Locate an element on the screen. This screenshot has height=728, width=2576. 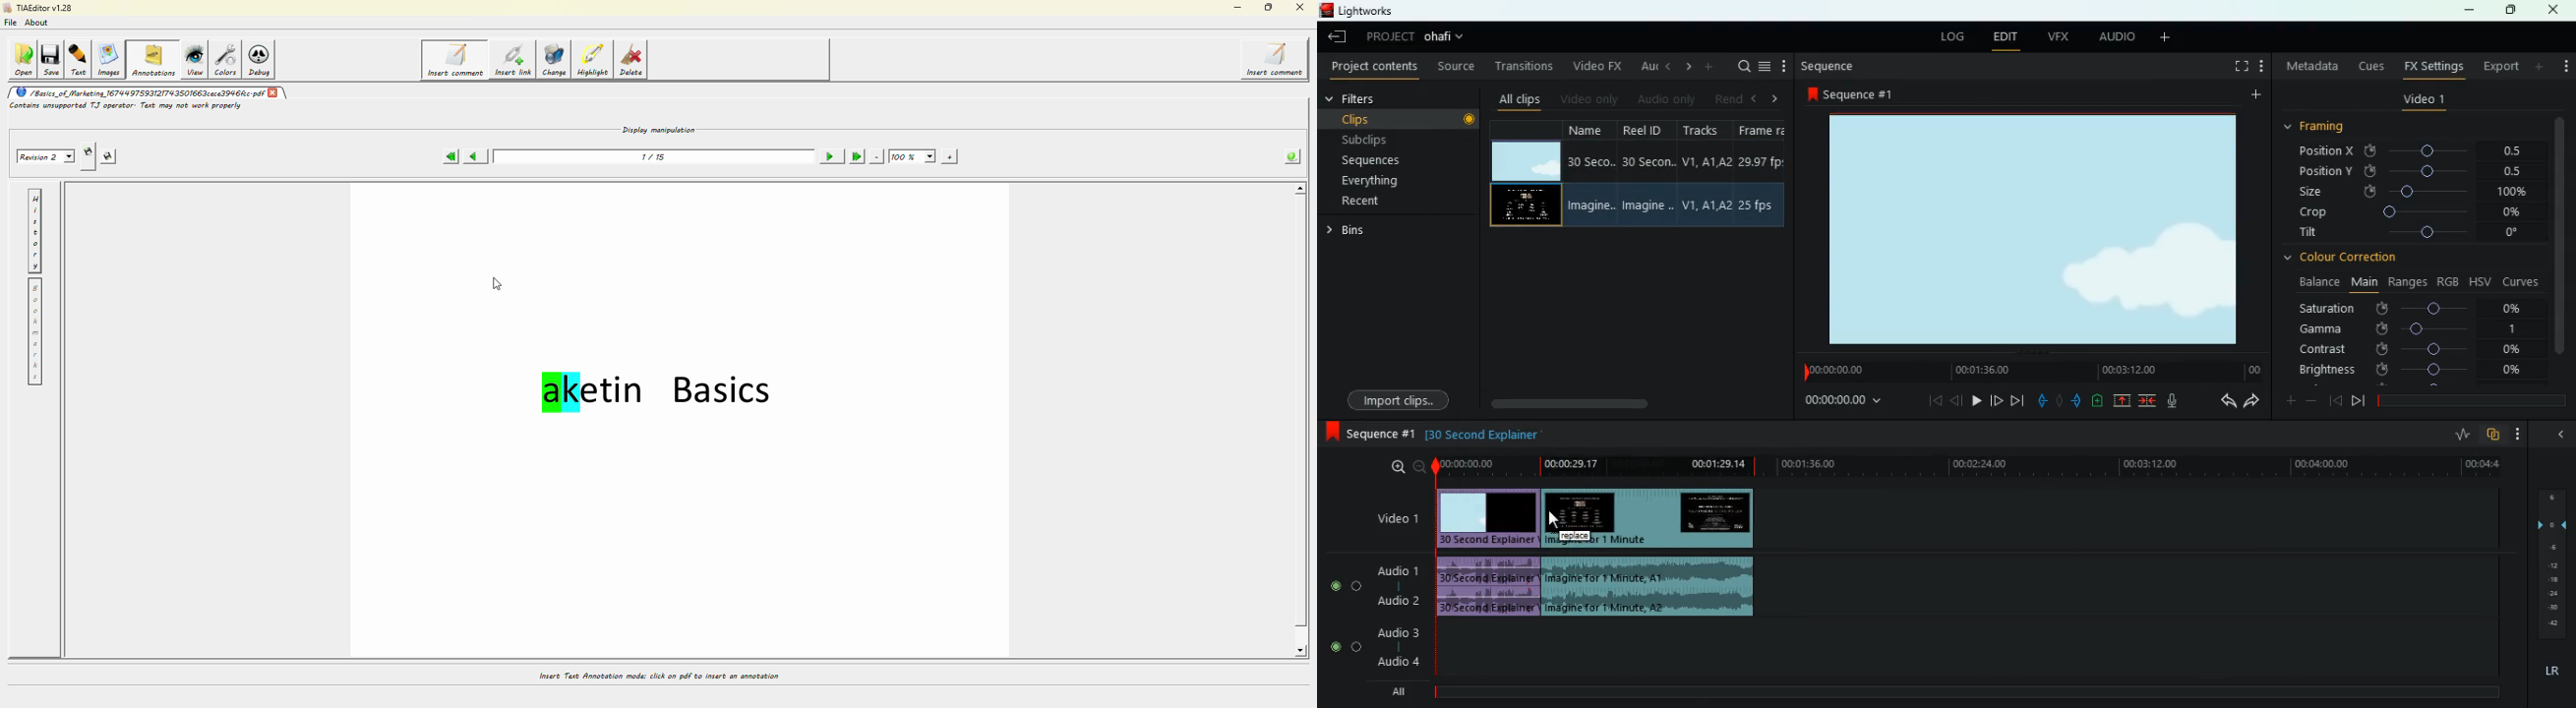
rgb is located at coordinates (2448, 280).